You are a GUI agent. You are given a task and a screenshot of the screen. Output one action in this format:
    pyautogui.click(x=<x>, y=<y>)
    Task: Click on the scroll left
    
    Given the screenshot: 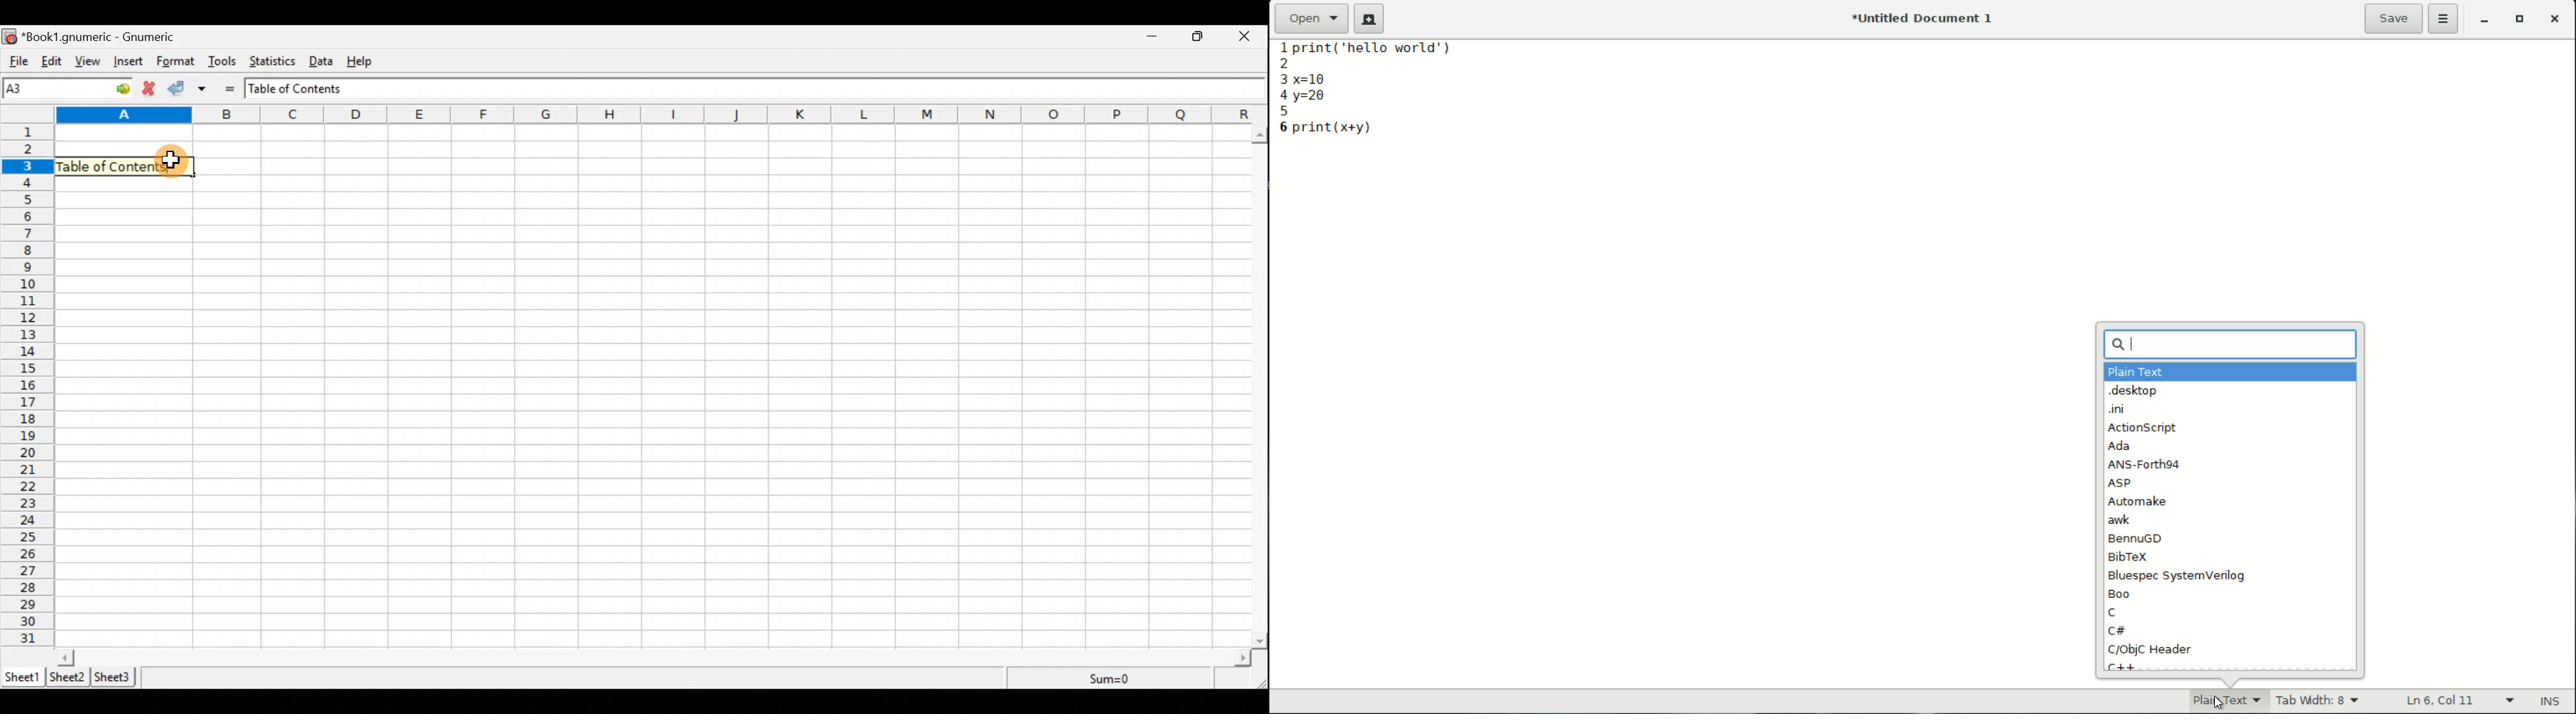 What is the action you would take?
    pyautogui.click(x=65, y=657)
    